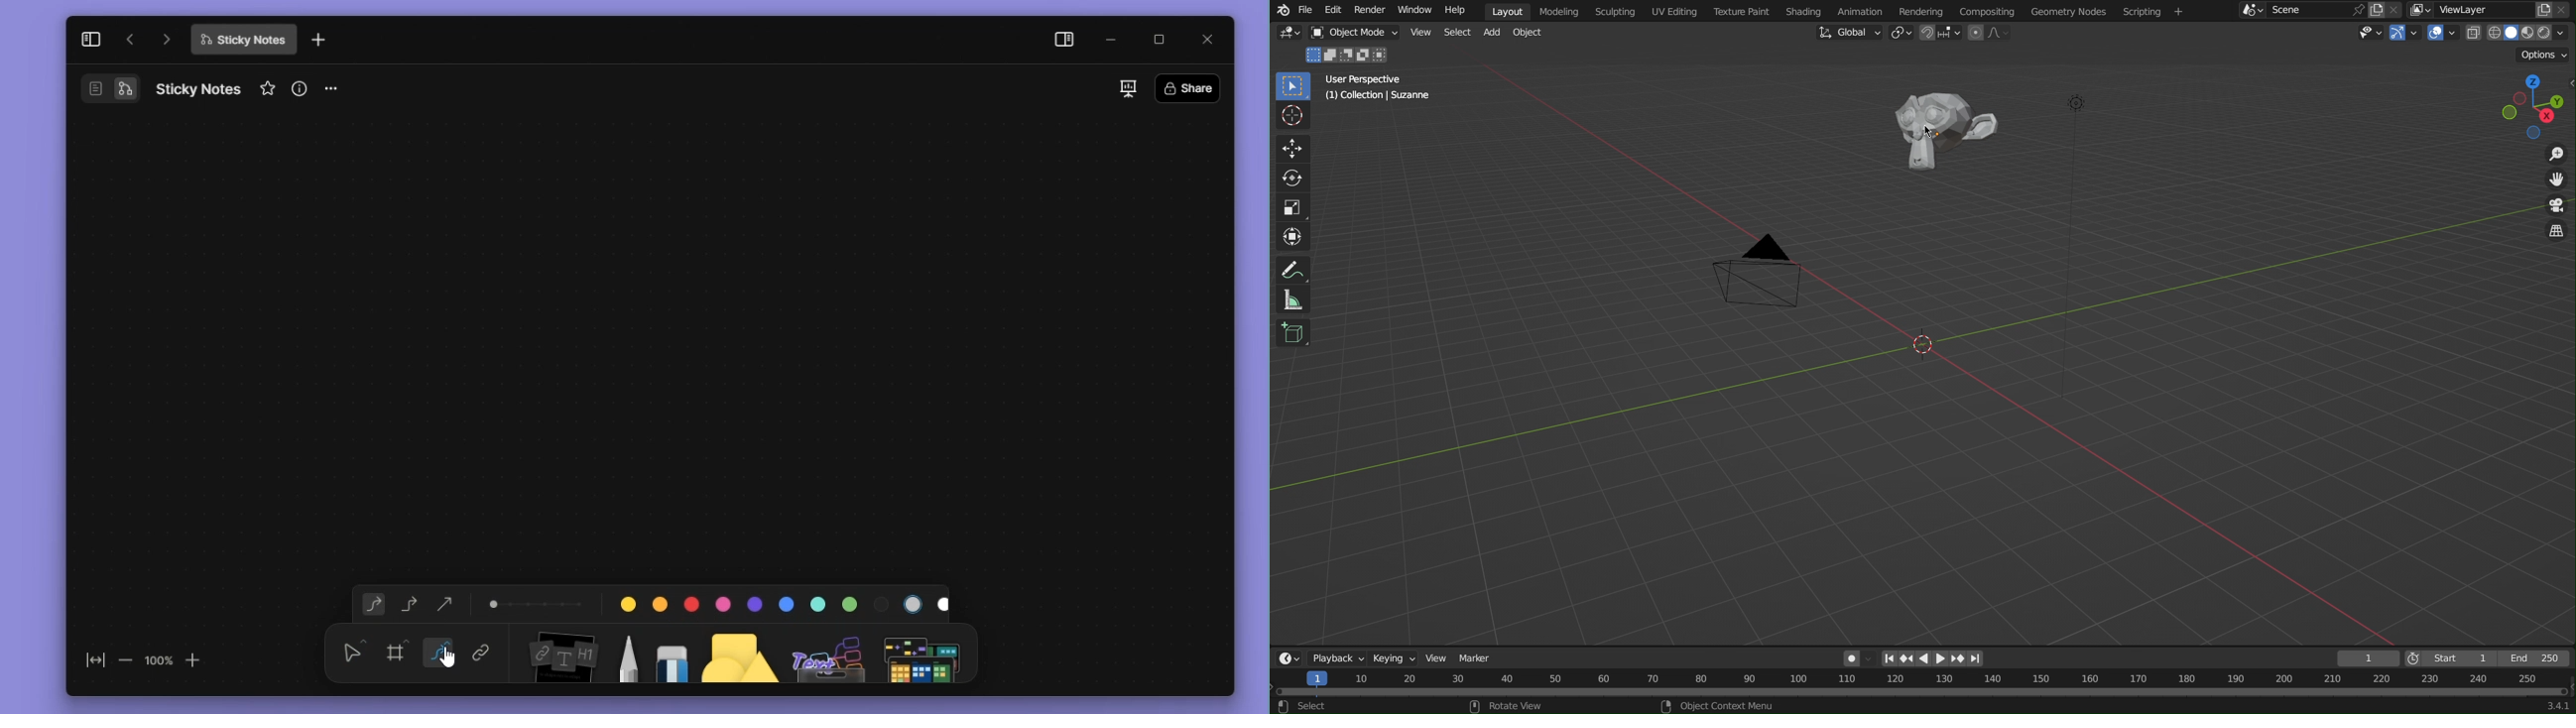 The image size is (2576, 728). What do you see at coordinates (1557, 10) in the screenshot?
I see `Modeling` at bounding box center [1557, 10].